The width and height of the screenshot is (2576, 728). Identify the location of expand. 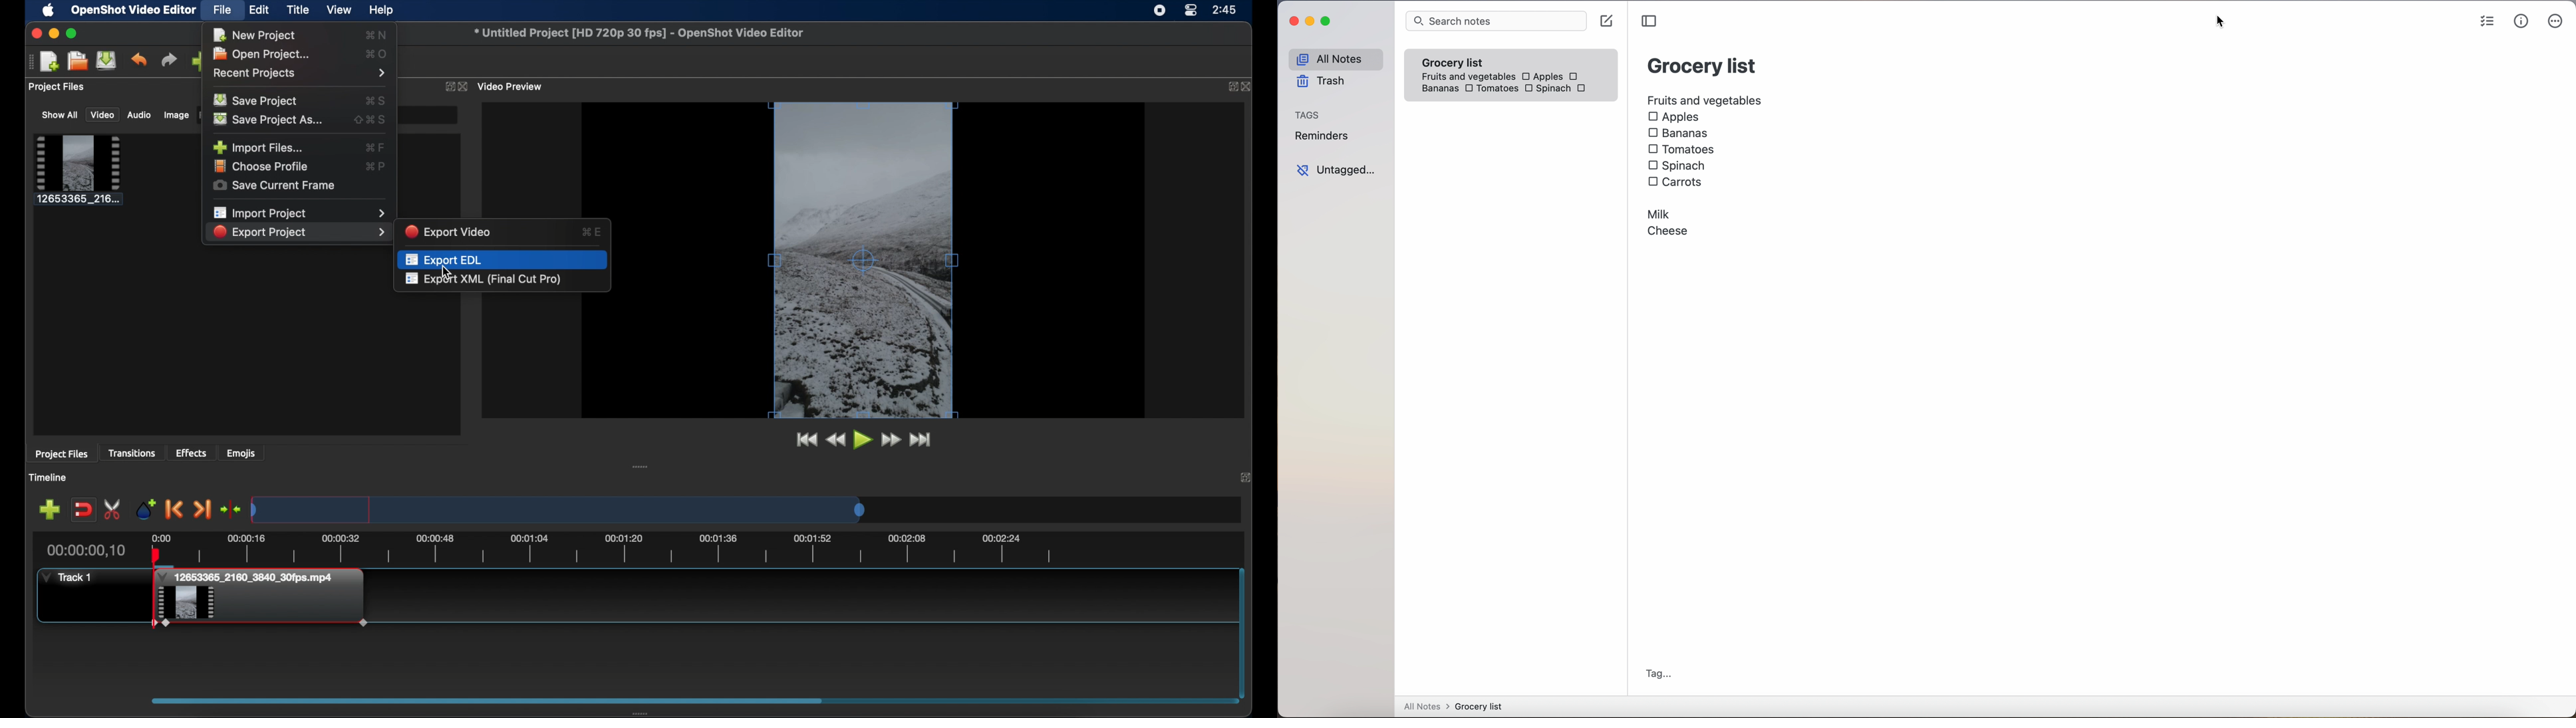
(1228, 87).